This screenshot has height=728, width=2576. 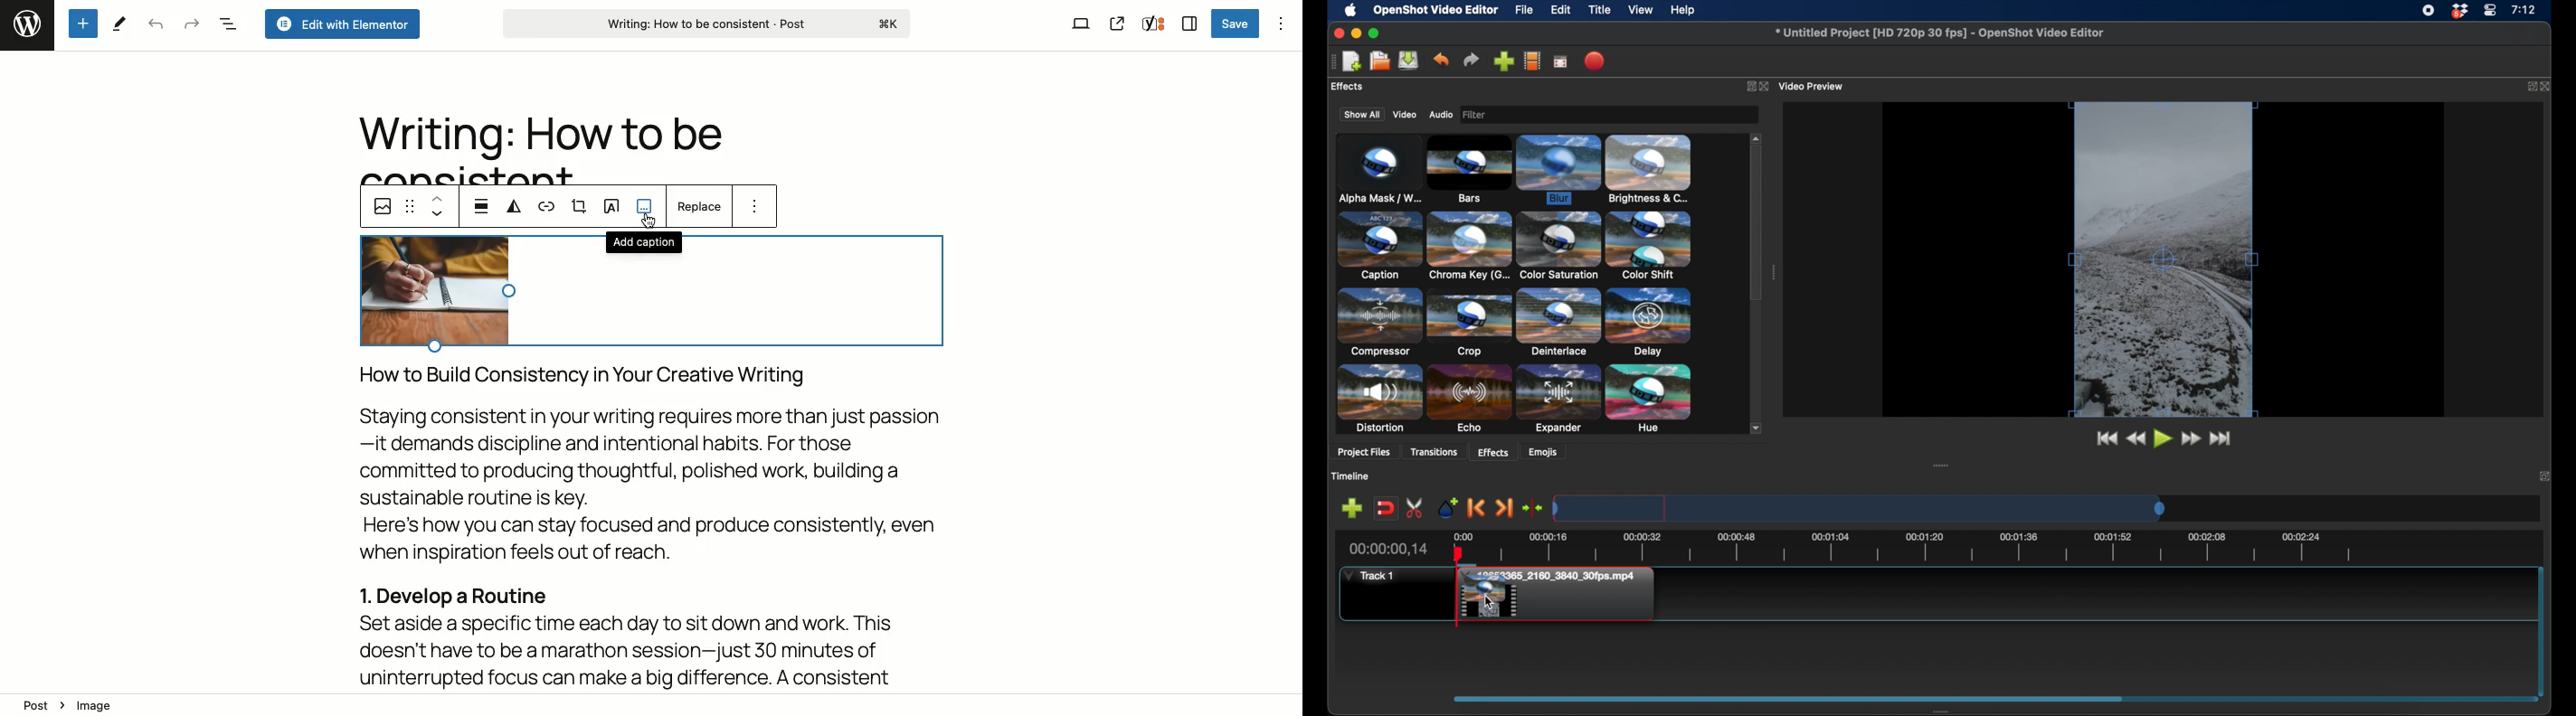 I want to click on timeline scale, so click(x=1860, y=508).